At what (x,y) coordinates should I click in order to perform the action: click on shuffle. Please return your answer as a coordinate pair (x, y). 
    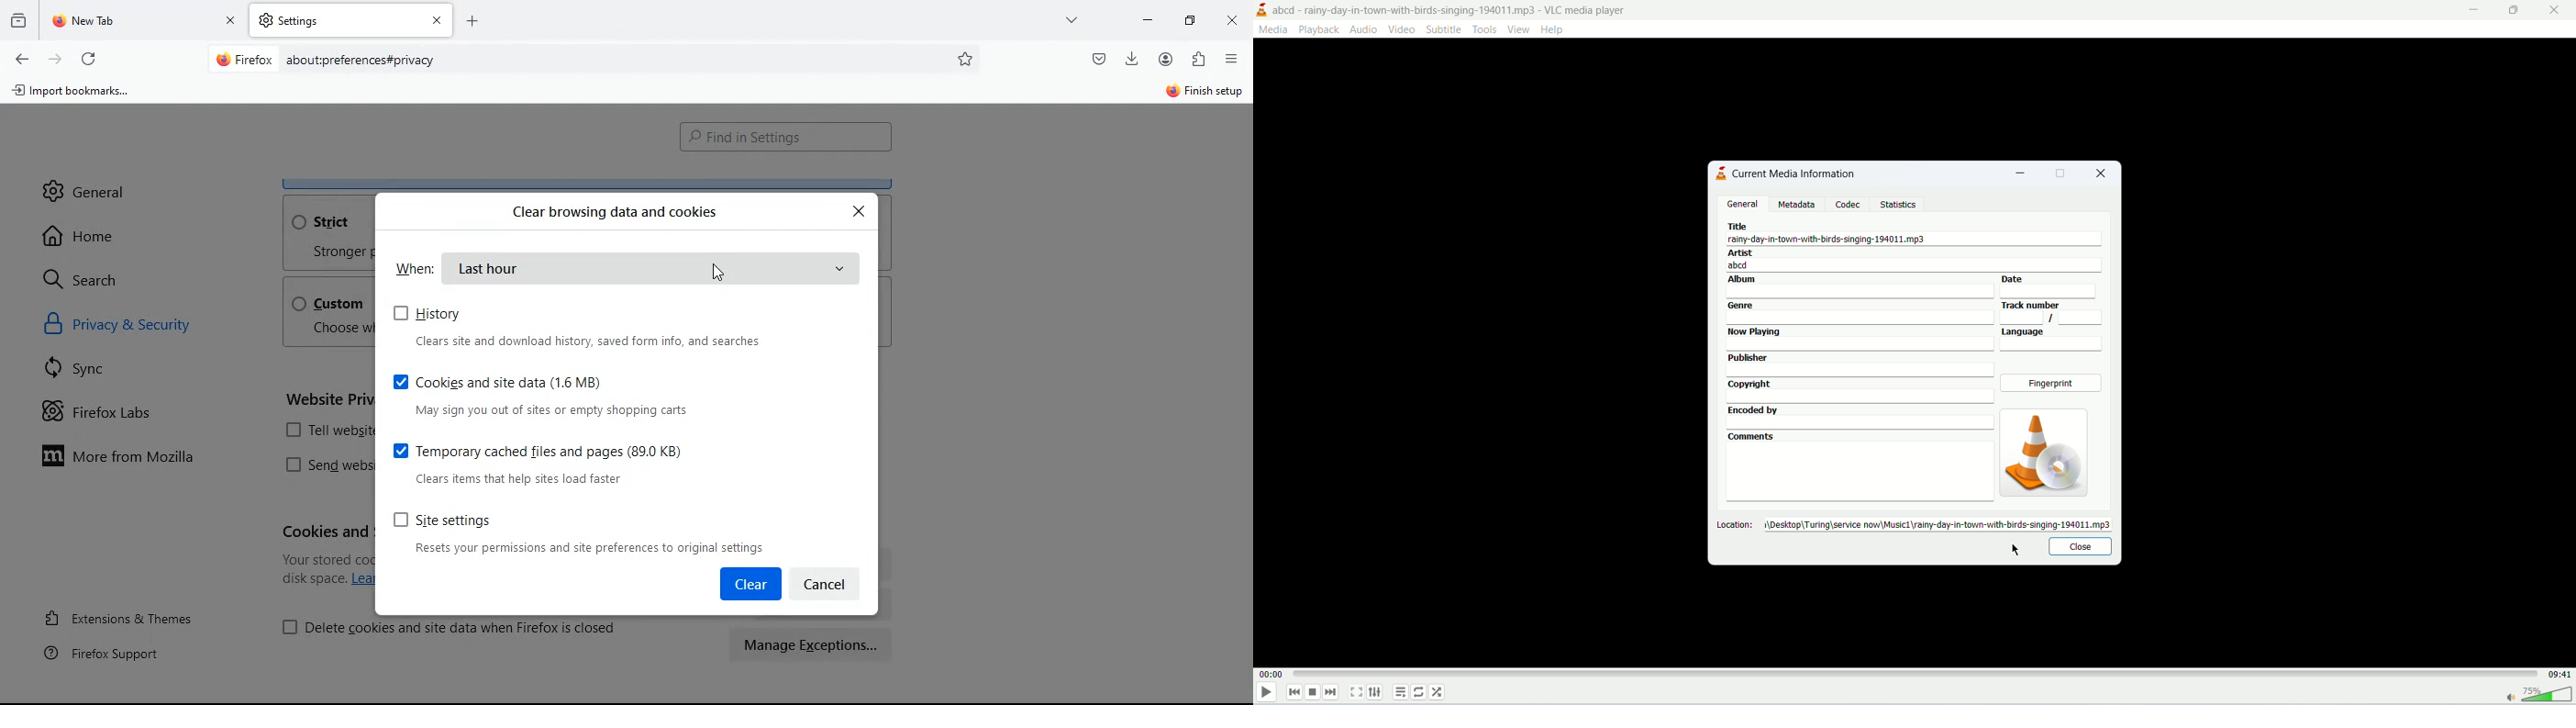
    Looking at the image, I should click on (1440, 692).